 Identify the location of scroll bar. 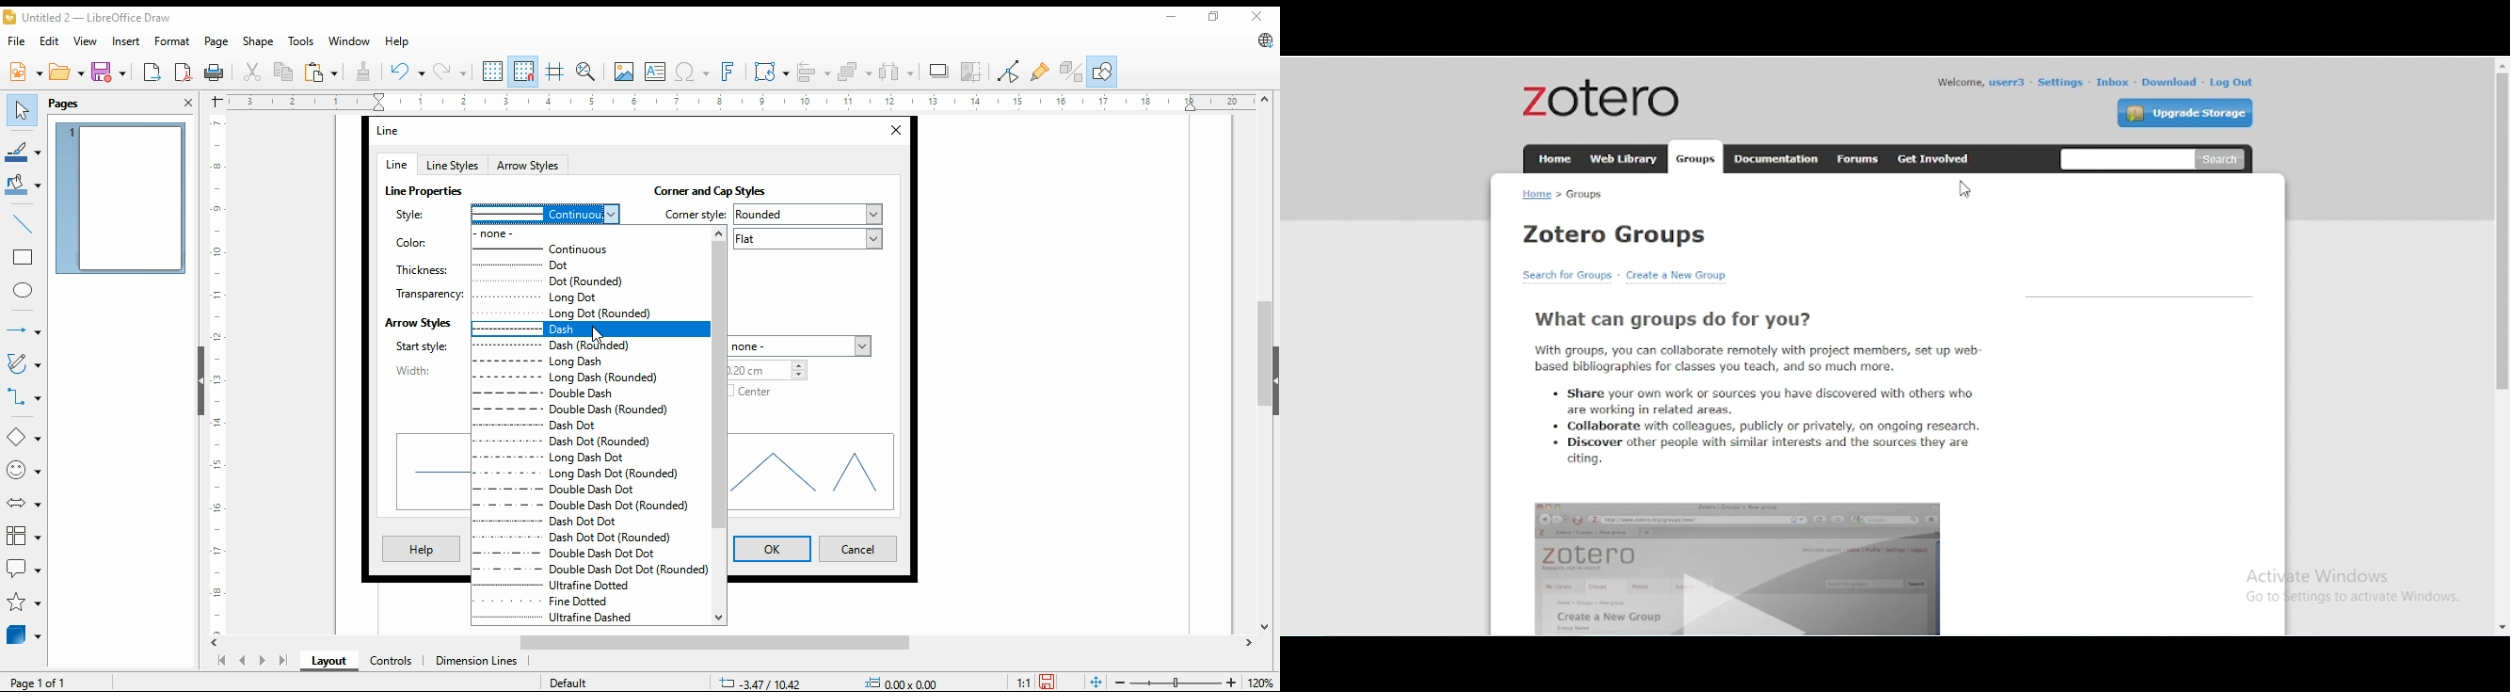
(719, 425).